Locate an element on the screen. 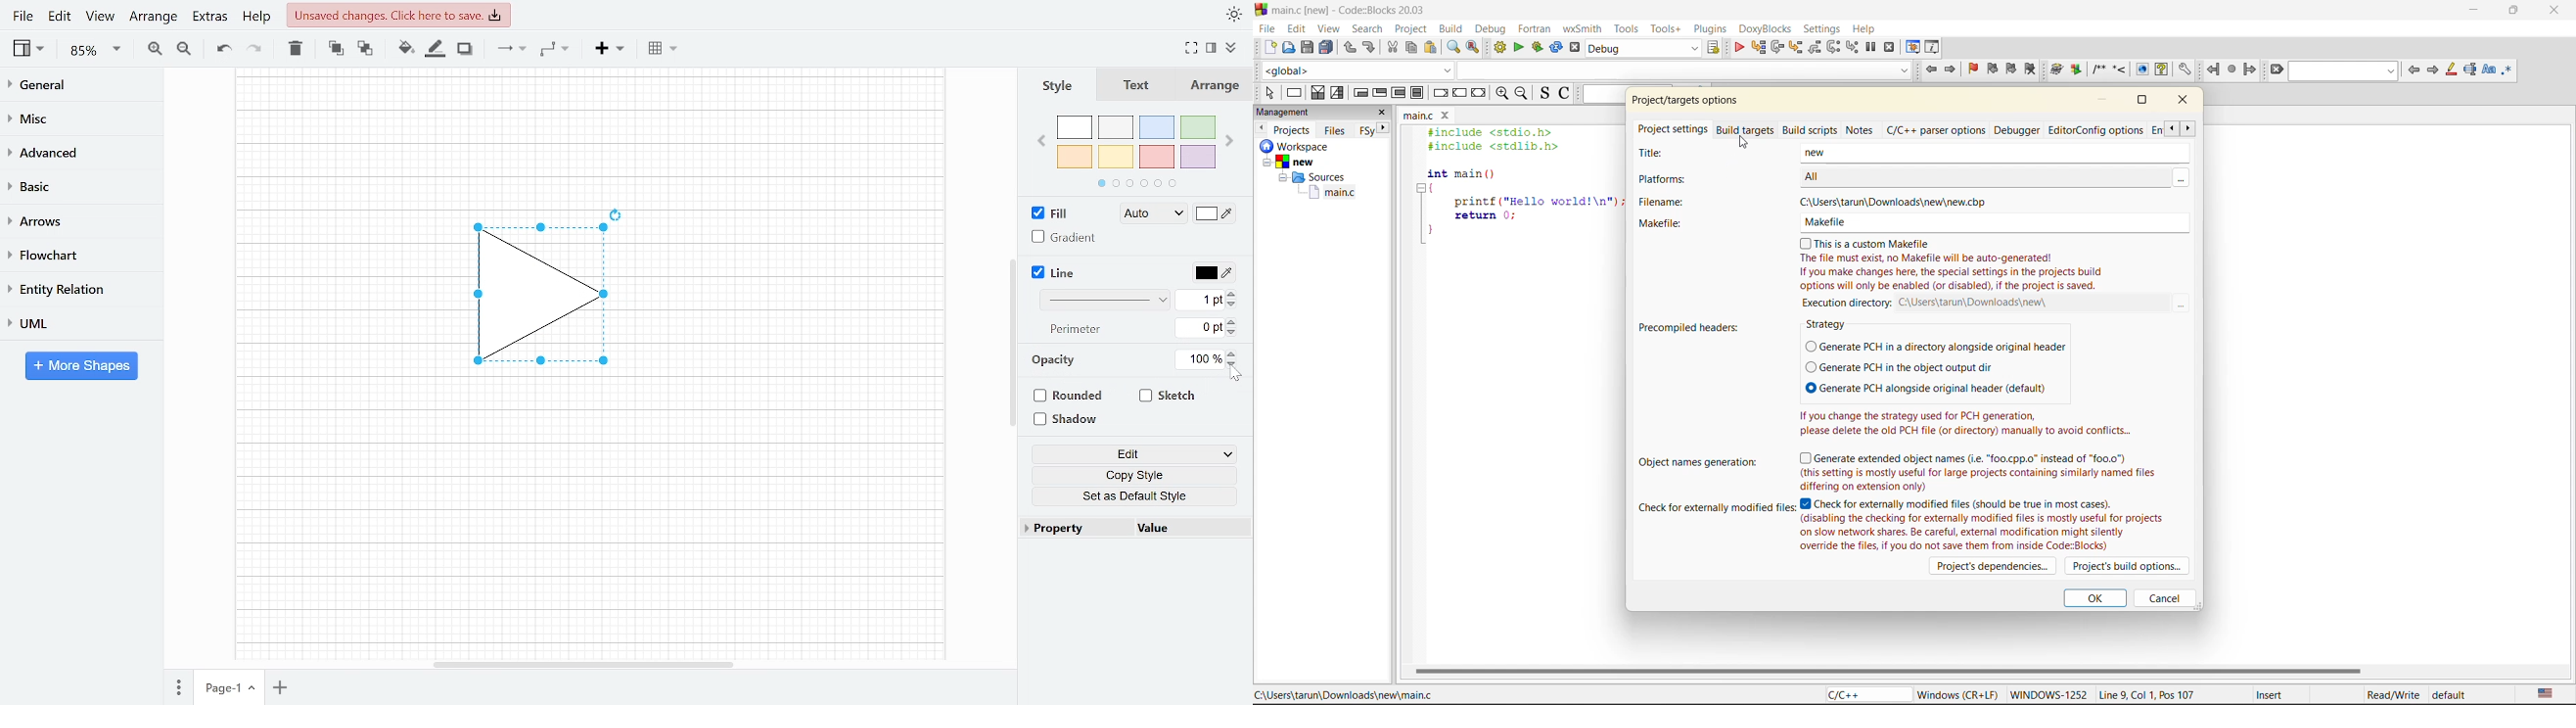 The height and width of the screenshot is (728, 2576). minimize is located at coordinates (2473, 12).